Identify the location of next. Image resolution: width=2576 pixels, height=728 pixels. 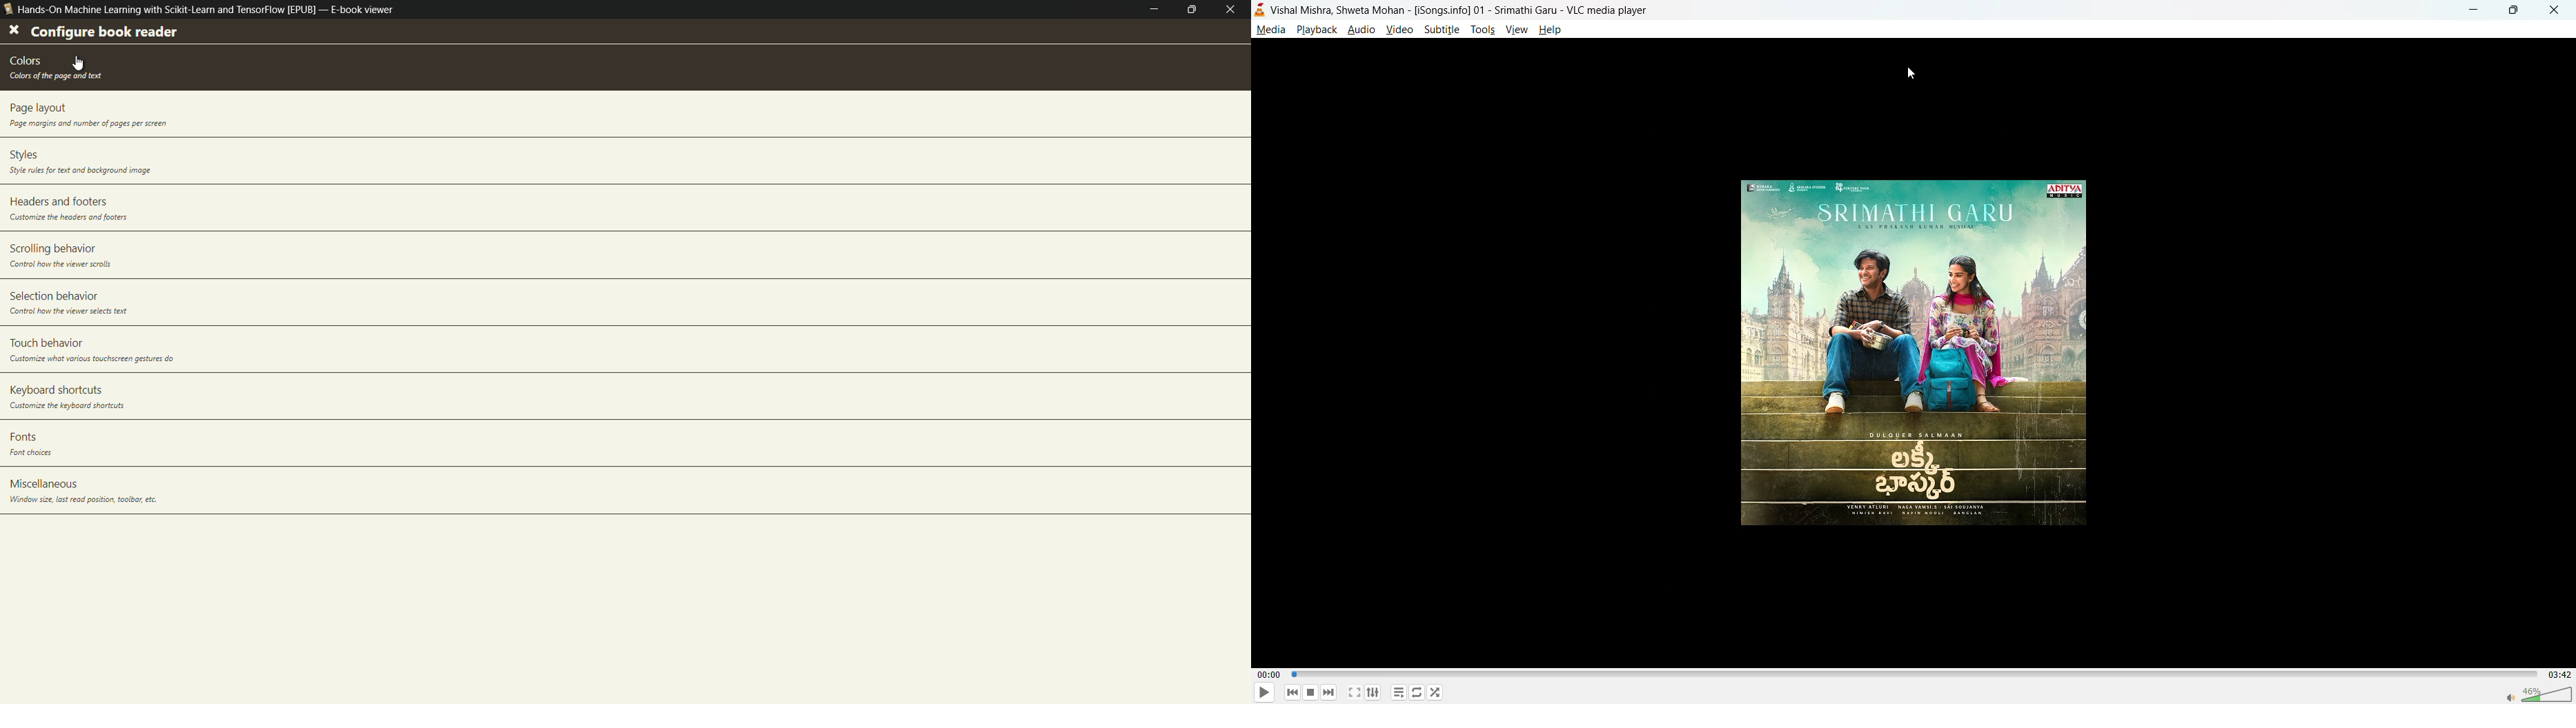
(1328, 690).